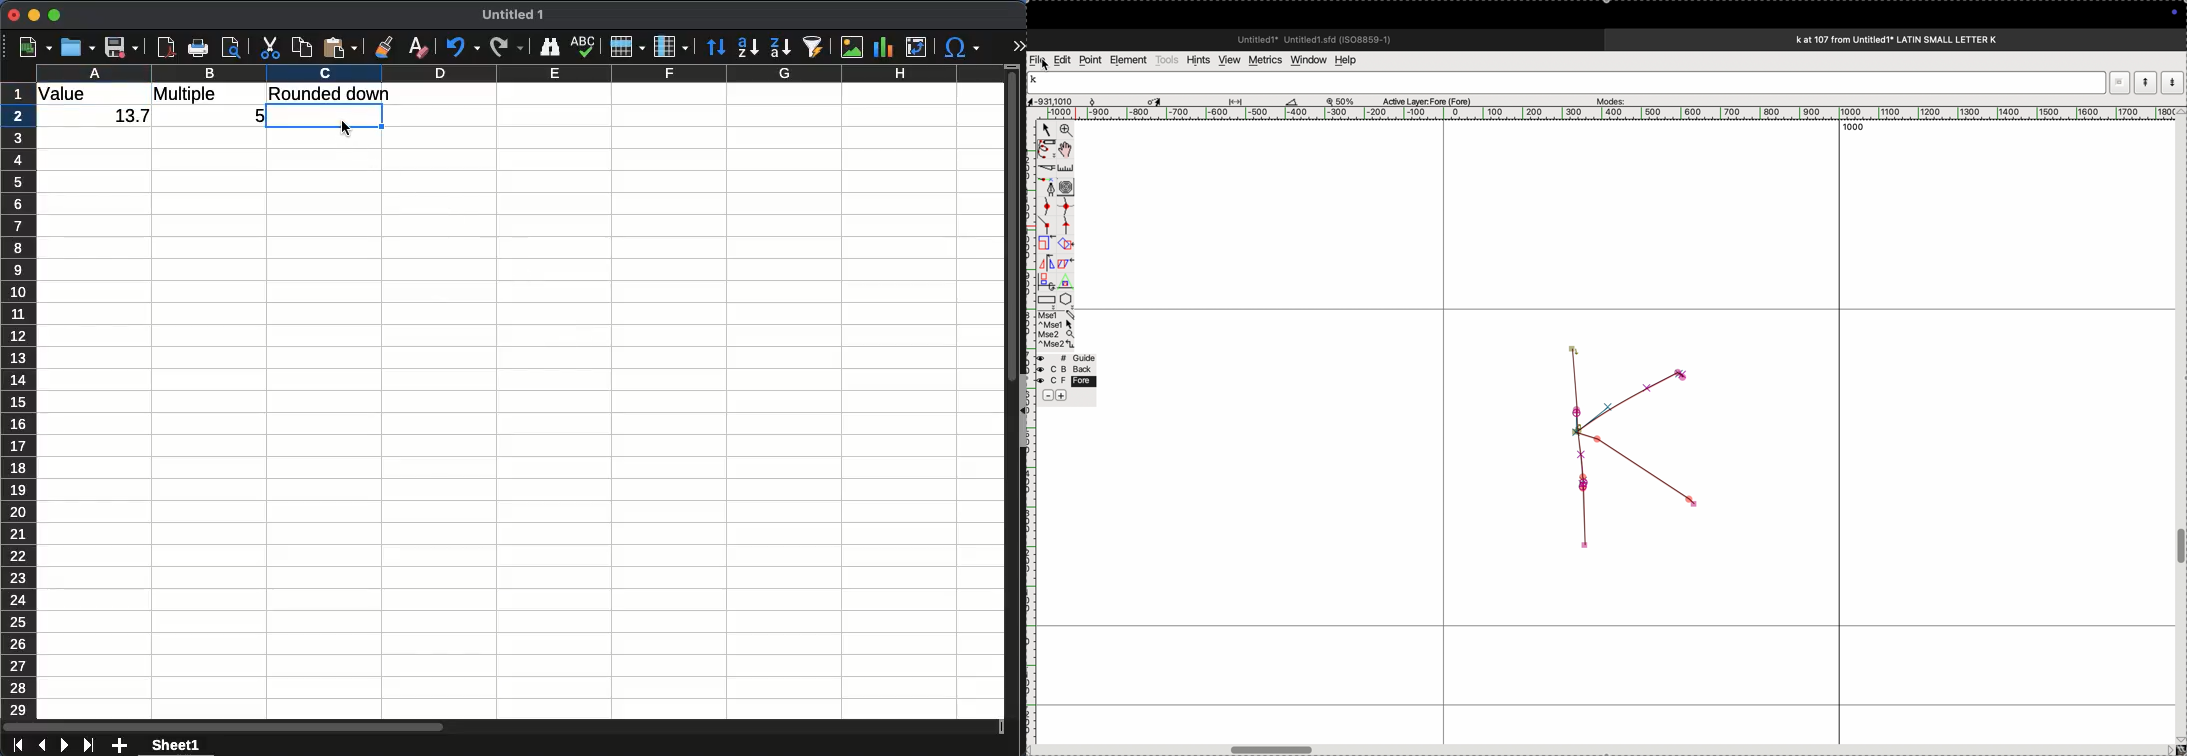  Describe the element at coordinates (1049, 66) in the screenshot. I see `cursor` at that location.